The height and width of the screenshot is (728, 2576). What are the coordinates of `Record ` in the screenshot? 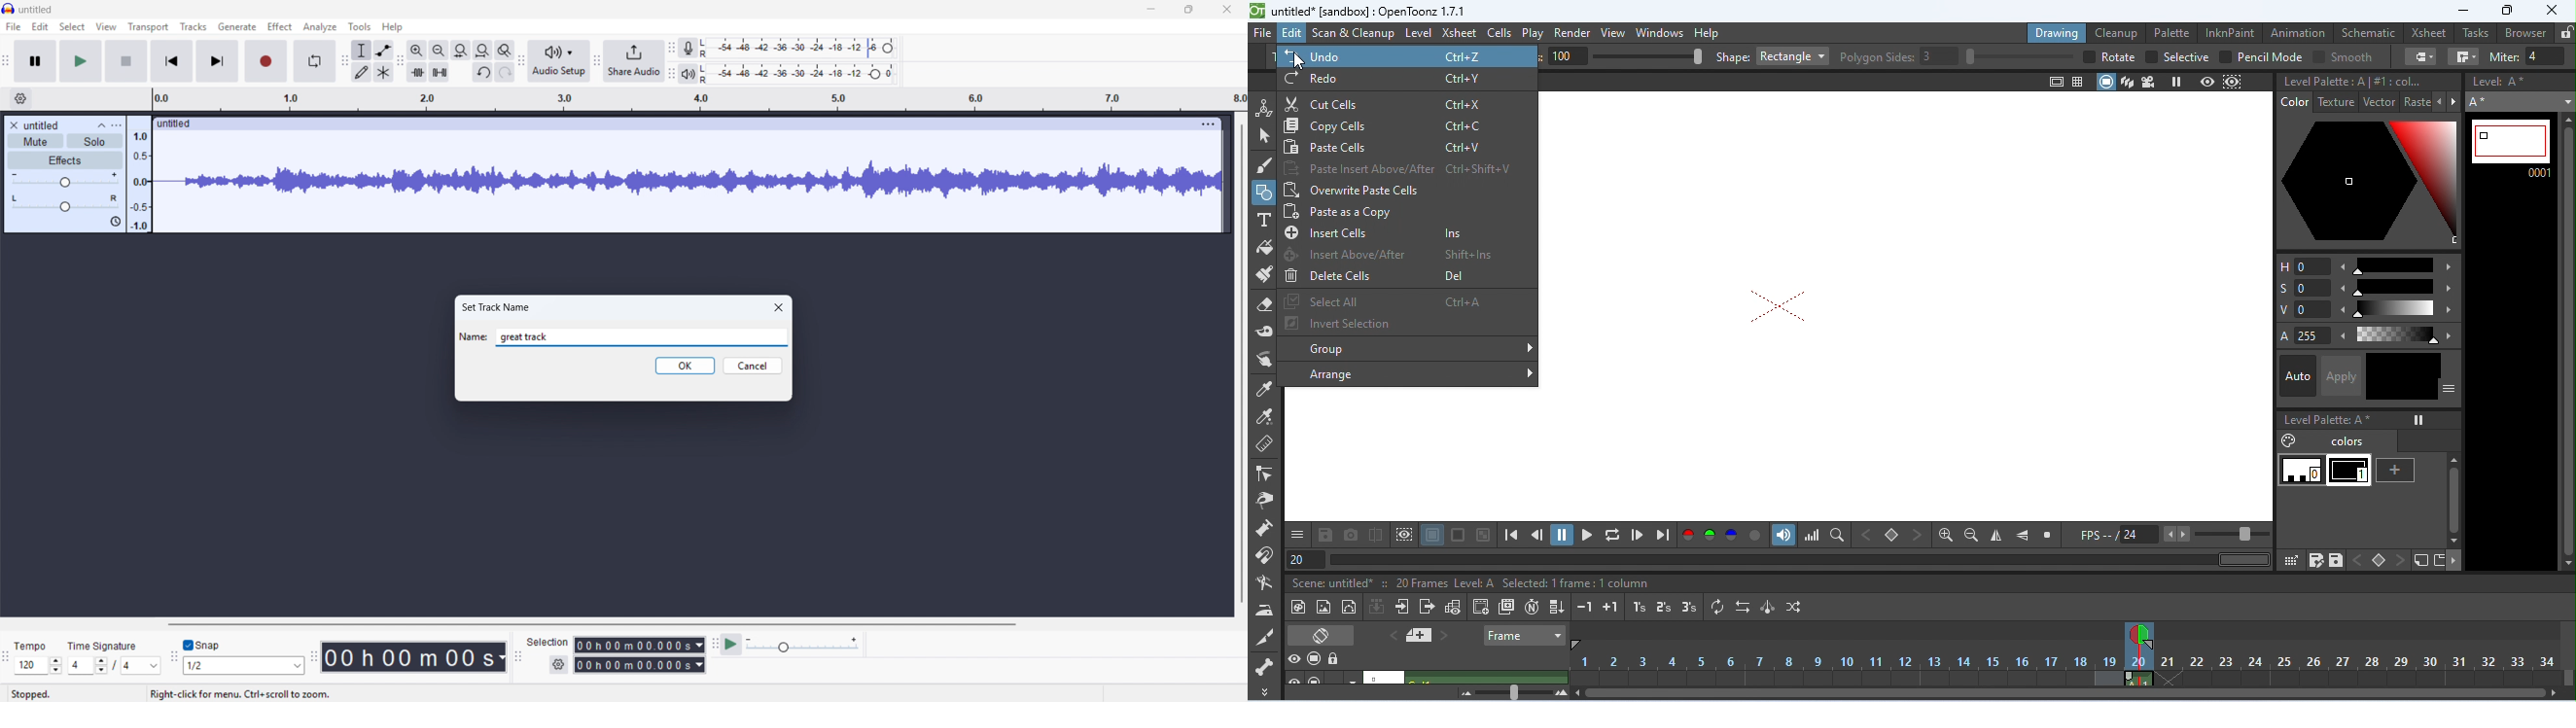 It's located at (266, 61).